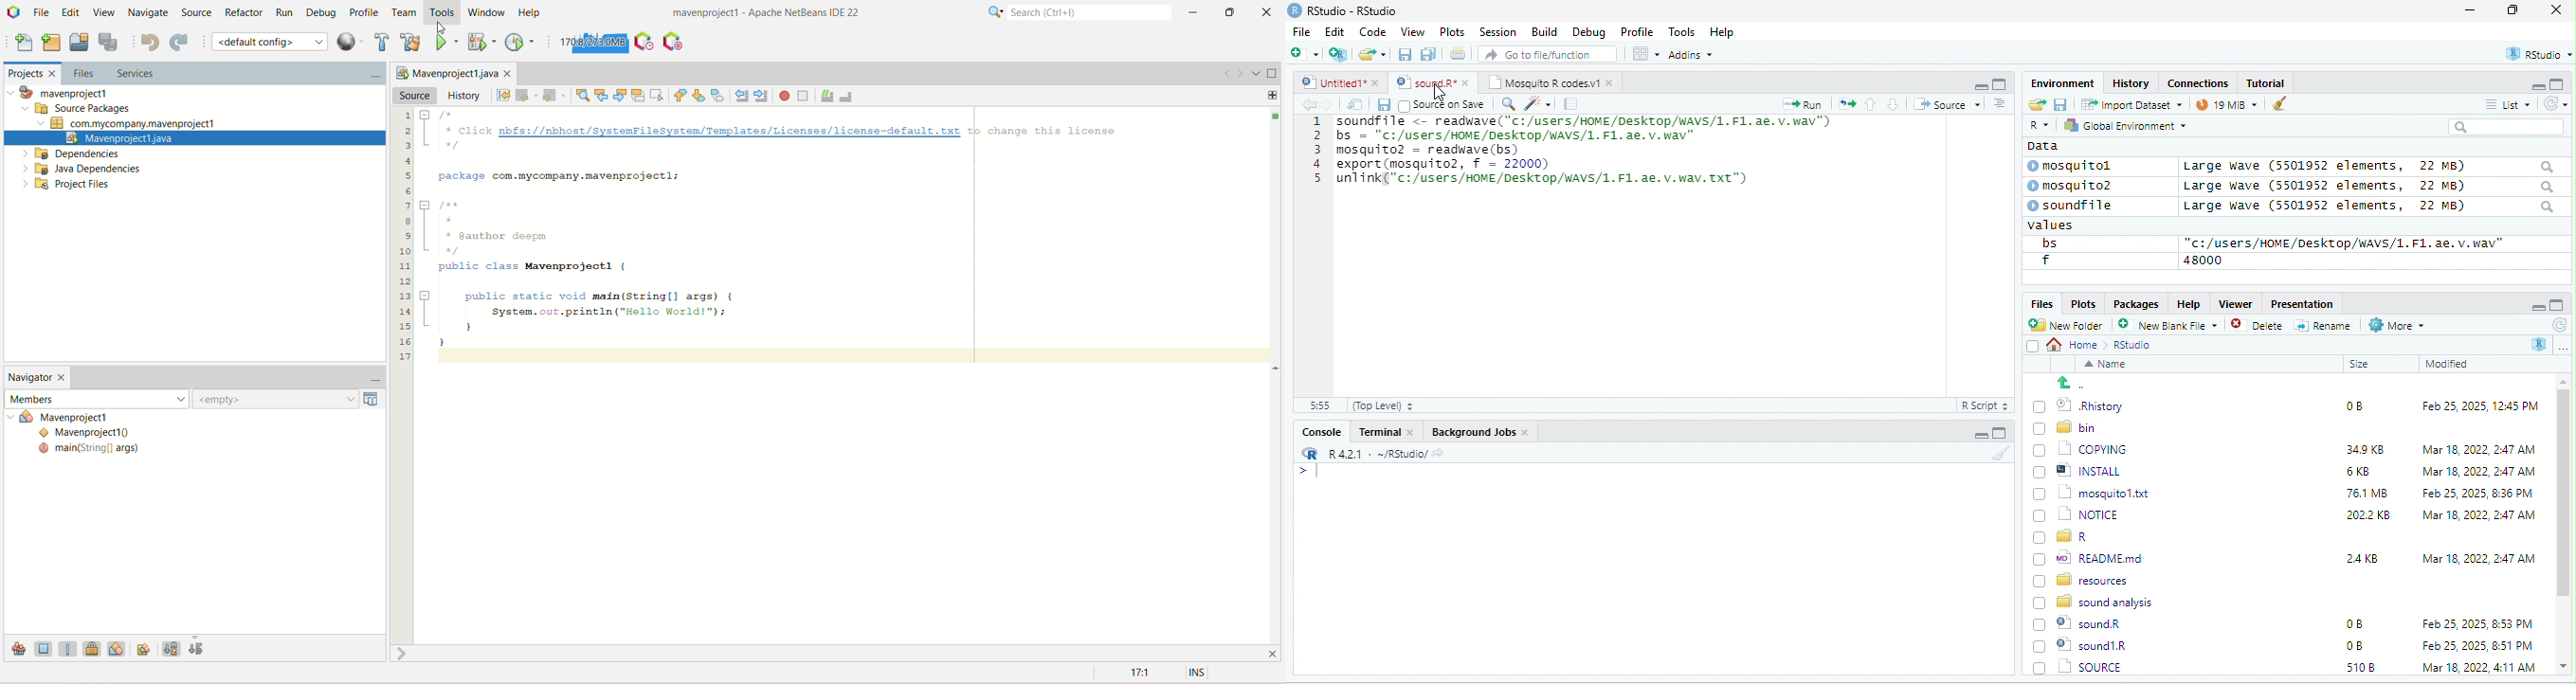  I want to click on RStudio, so click(1346, 9).